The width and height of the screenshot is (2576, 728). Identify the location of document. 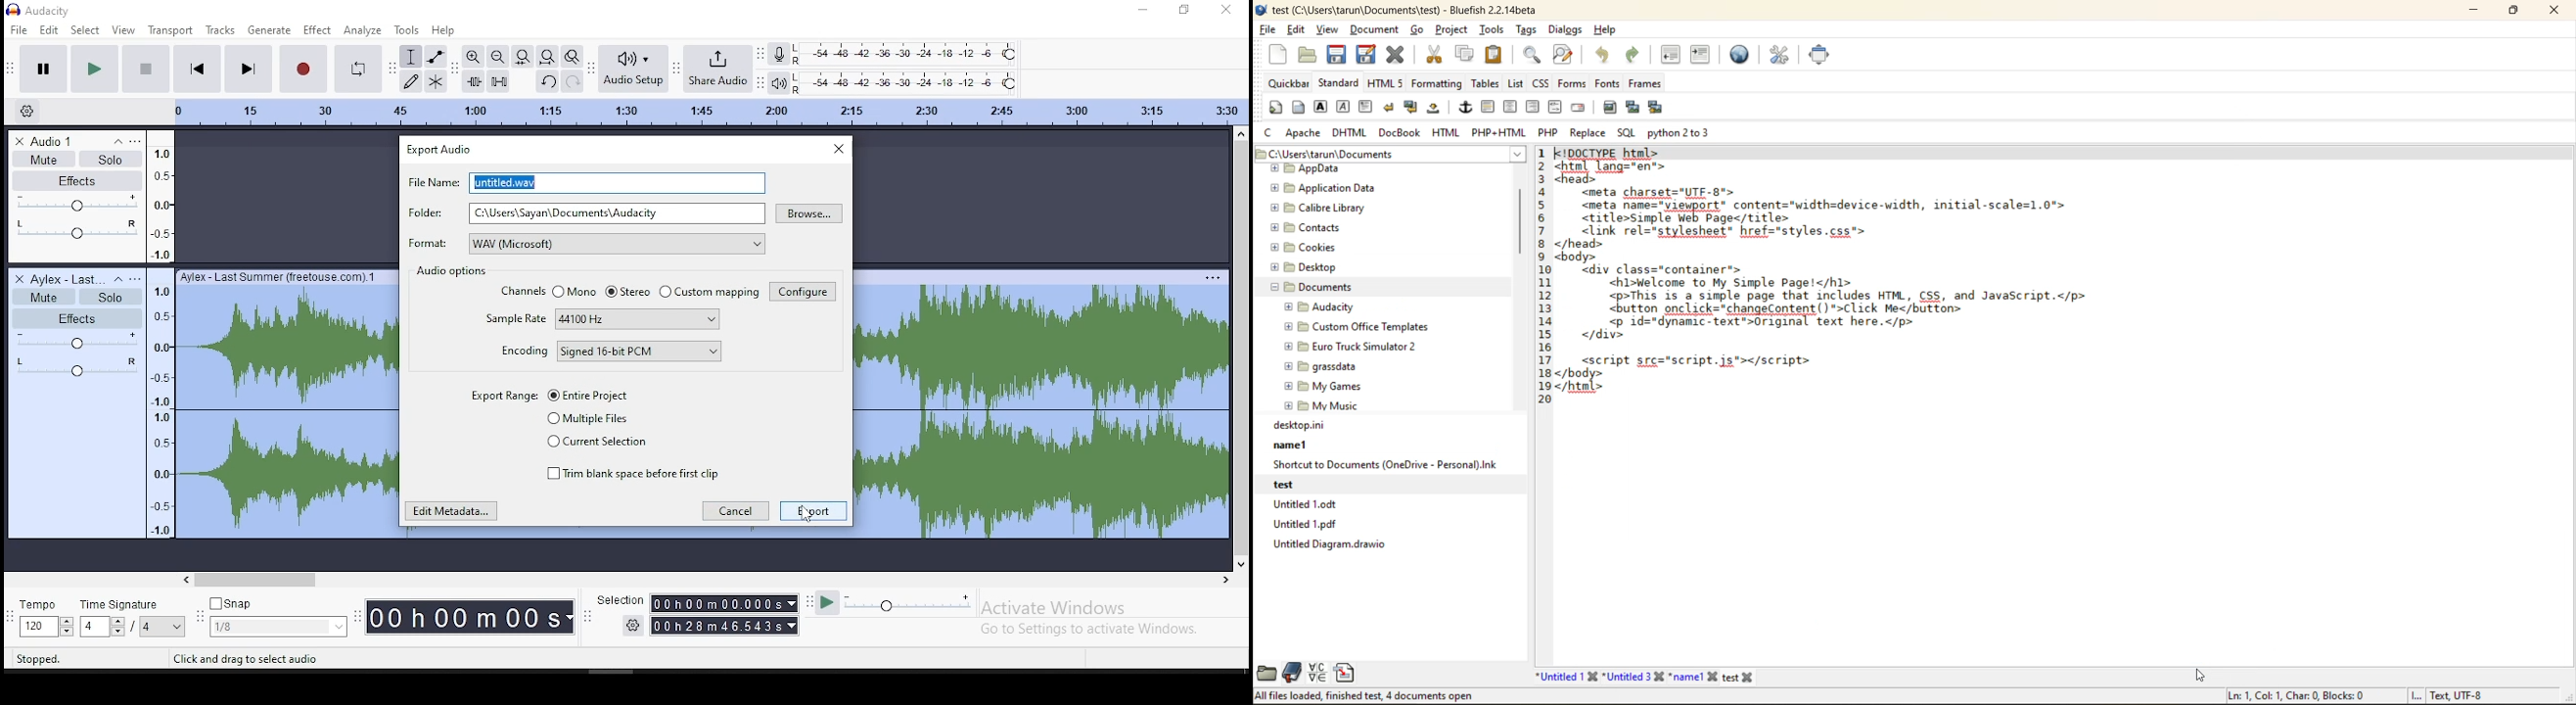
(1375, 33).